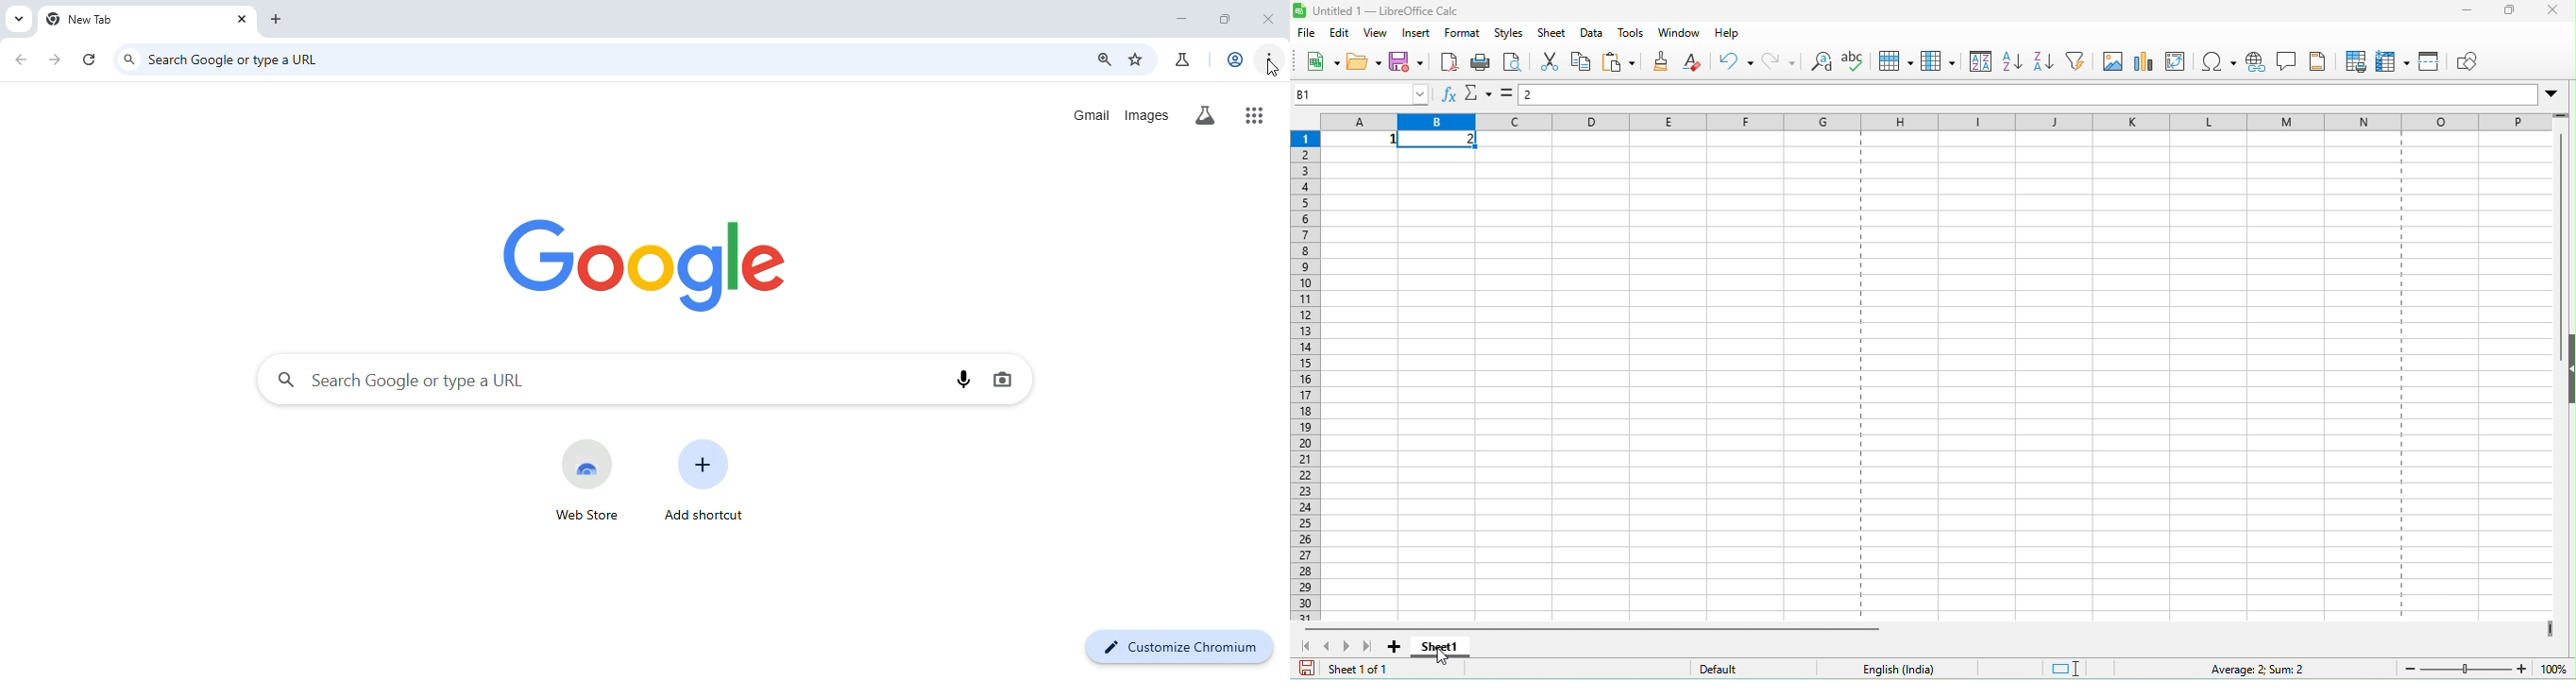  I want to click on add bookmark, so click(1137, 60).